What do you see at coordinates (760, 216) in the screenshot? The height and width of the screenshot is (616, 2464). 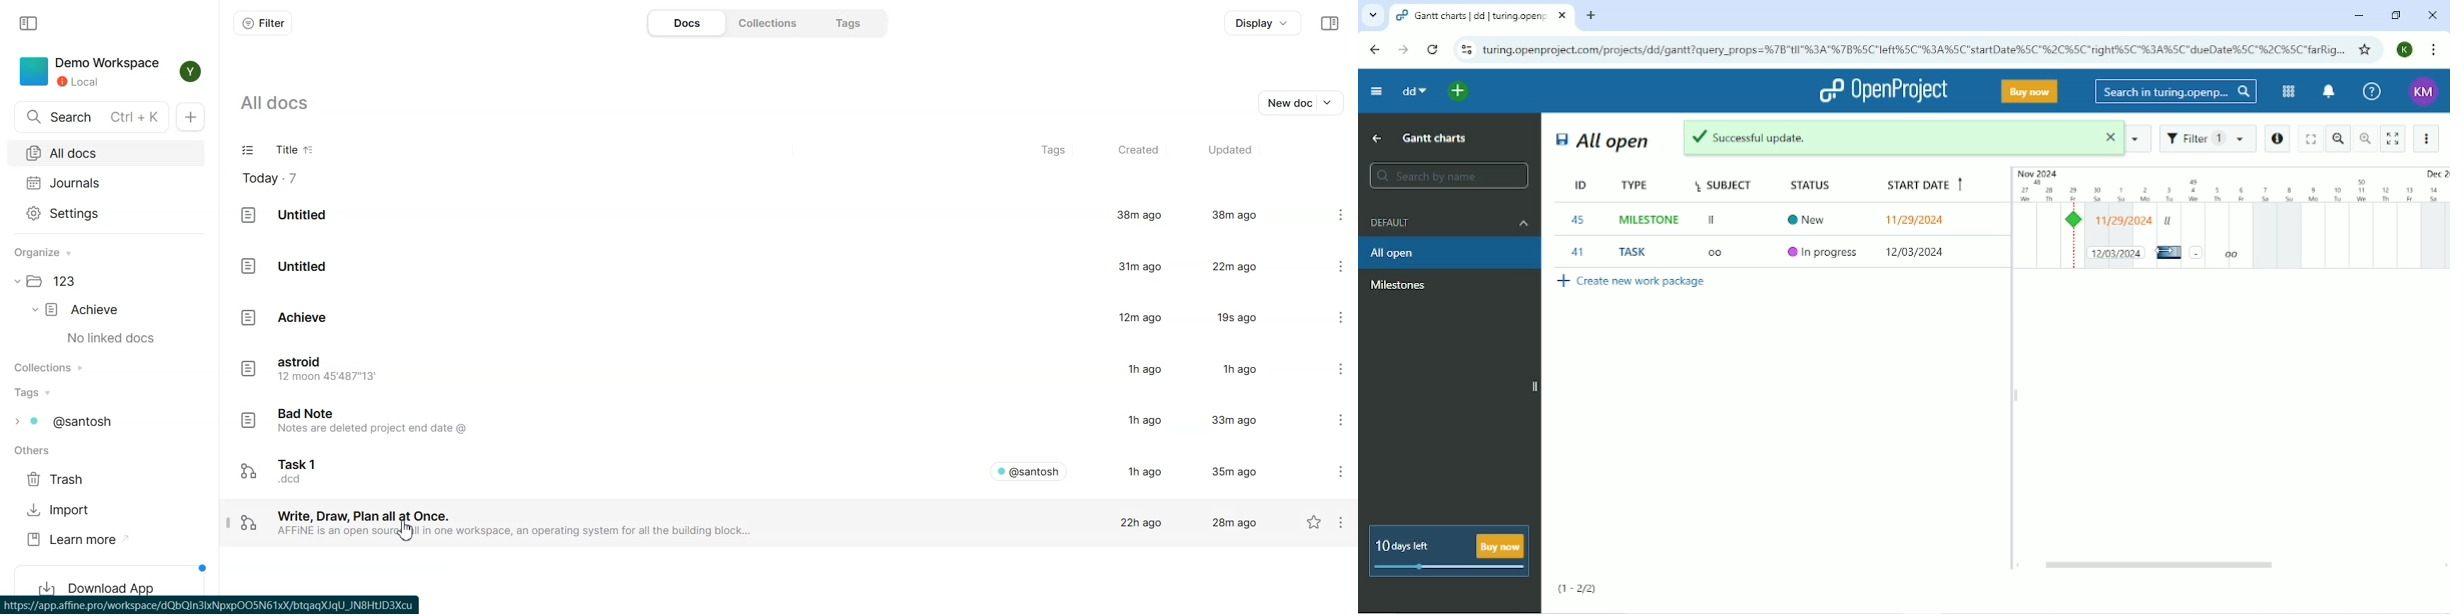 I see `Doc File` at bounding box center [760, 216].